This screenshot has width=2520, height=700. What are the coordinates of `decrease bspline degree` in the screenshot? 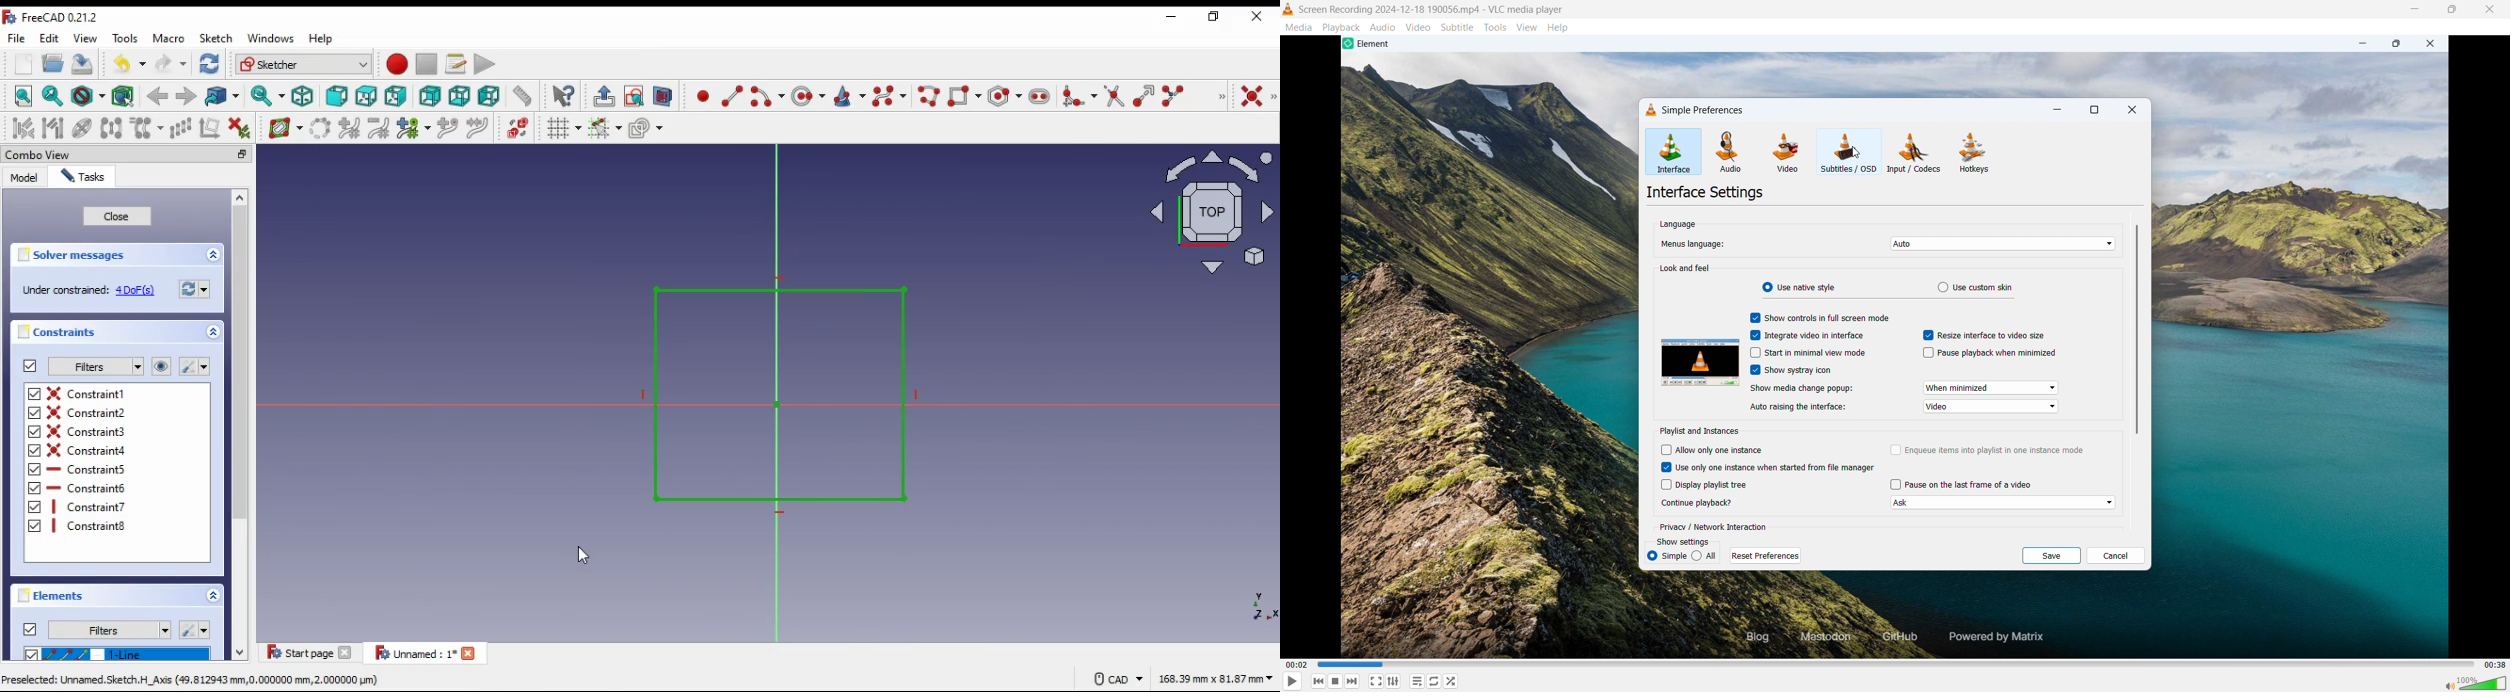 It's located at (379, 128).